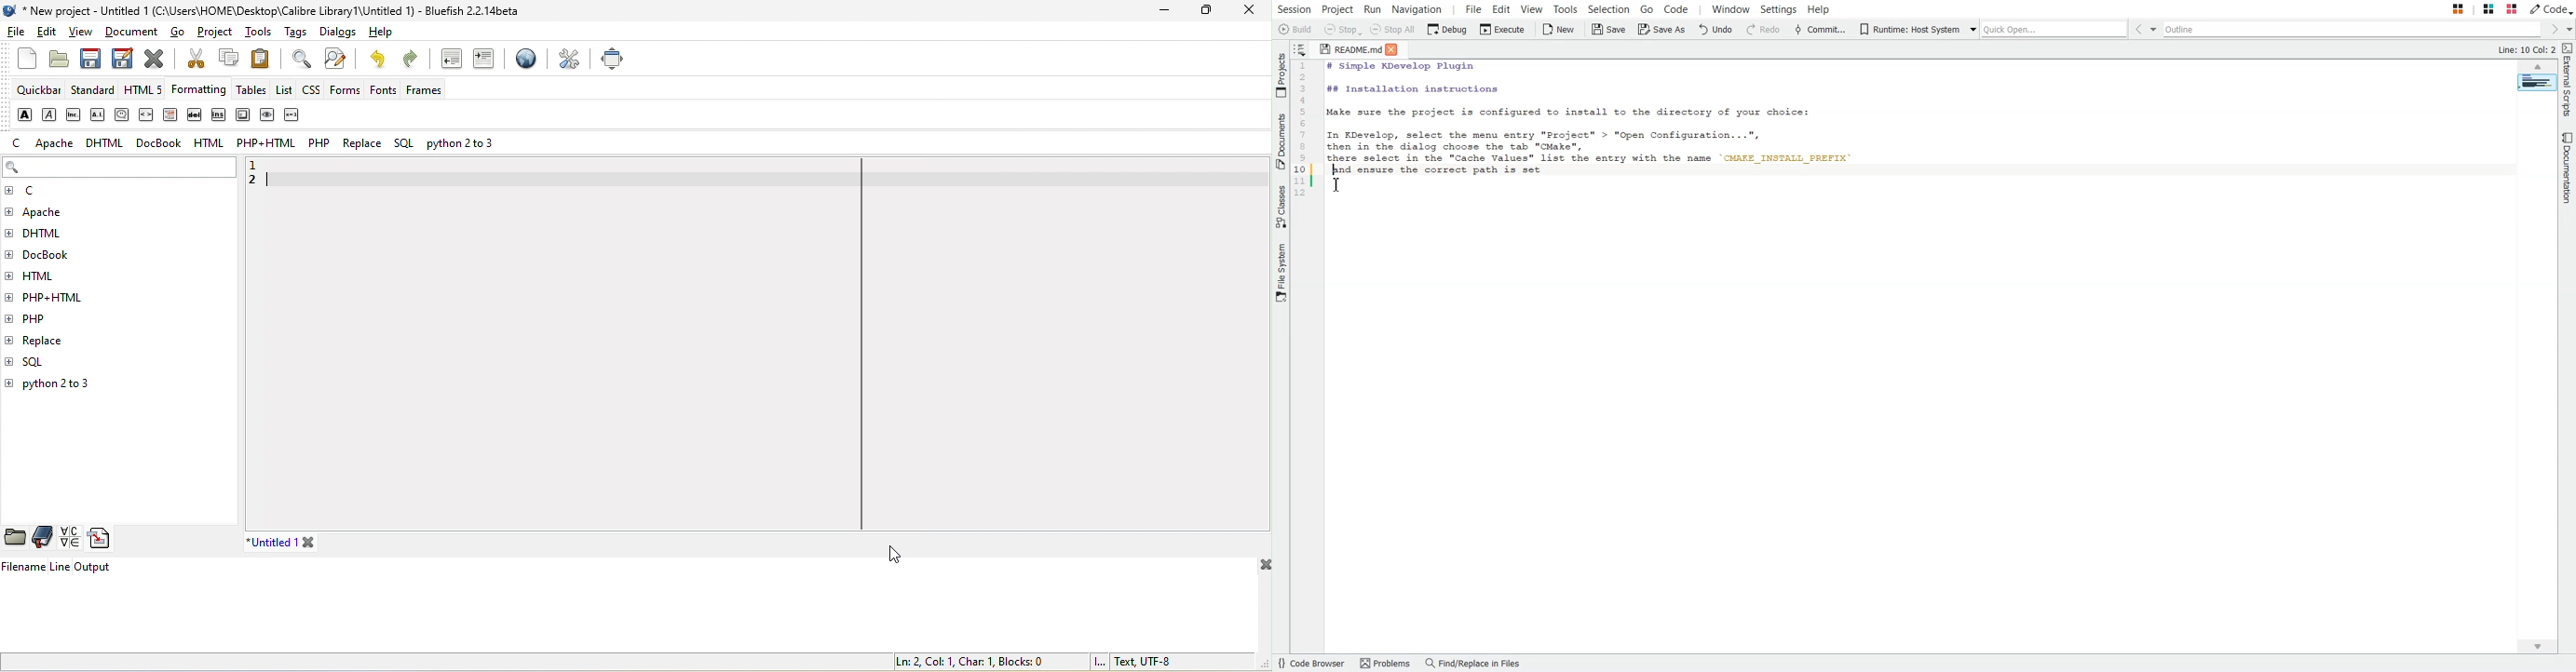 This screenshot has width=2576, height=672. I want to click on 1, so click(262, 164).